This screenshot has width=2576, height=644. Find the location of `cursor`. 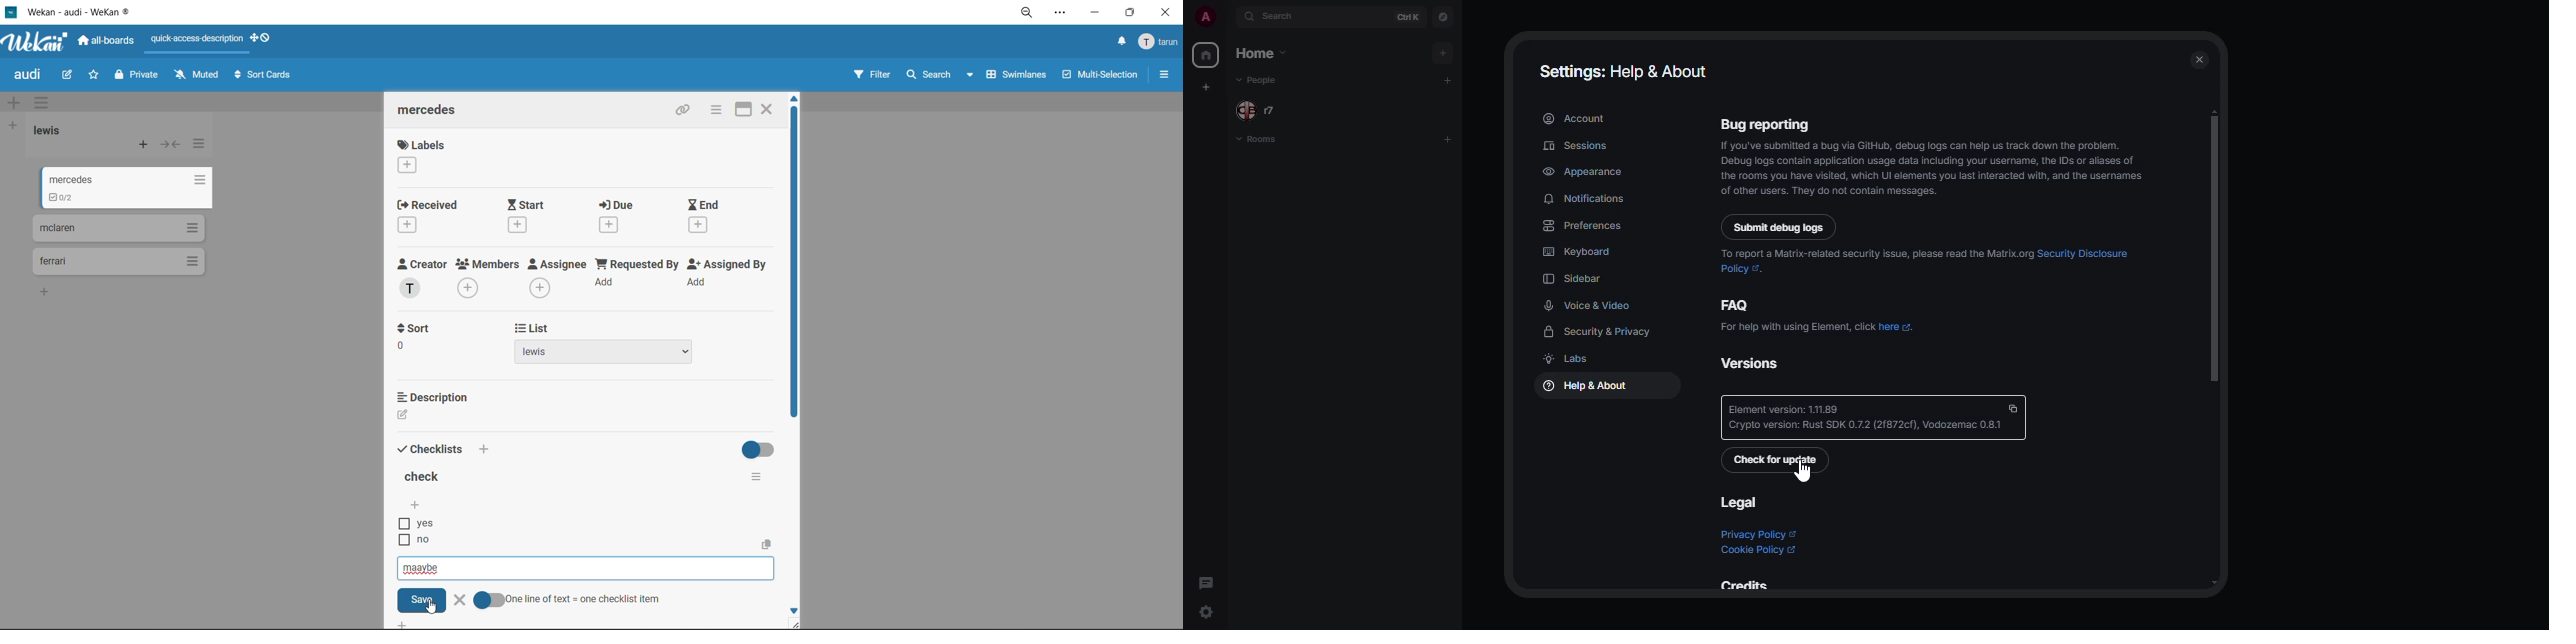

cursor is located at coordinates (1804, 474).